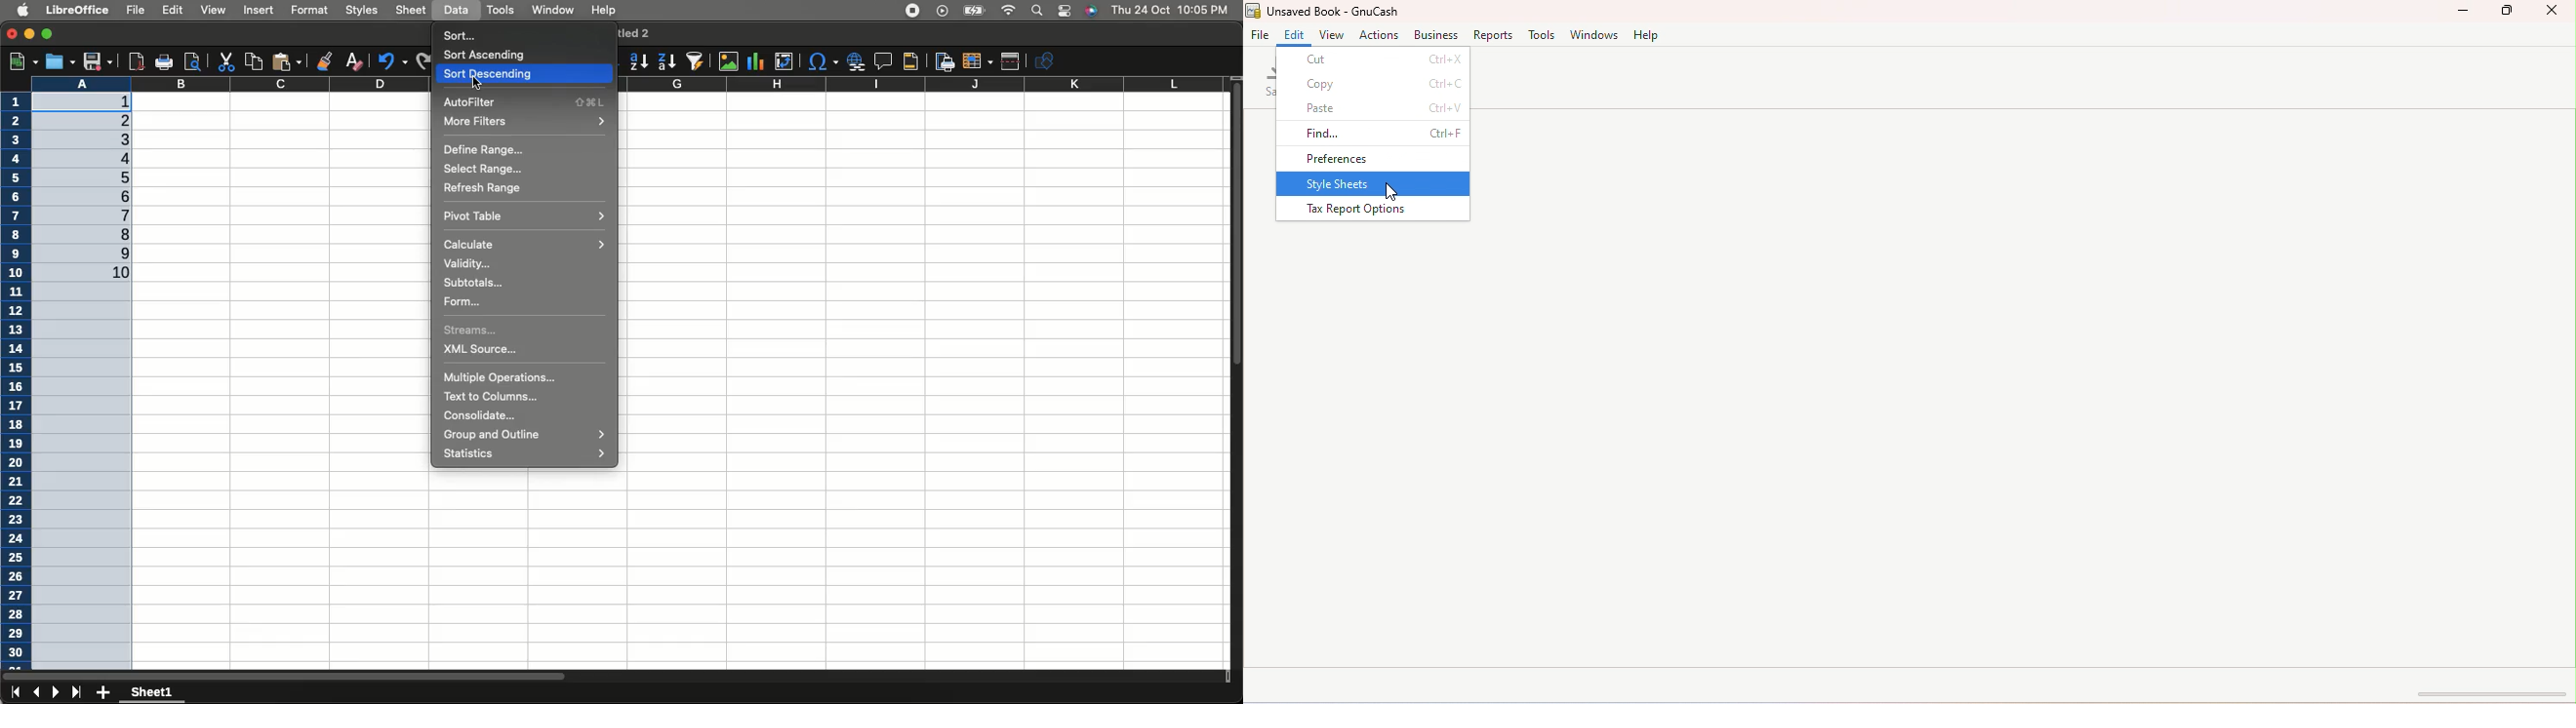 This screenshot has height=728, width=2576. What do you see at coordinates (310, 9) in the screenshot?
I see `Format` at bounding box center [310, 9].